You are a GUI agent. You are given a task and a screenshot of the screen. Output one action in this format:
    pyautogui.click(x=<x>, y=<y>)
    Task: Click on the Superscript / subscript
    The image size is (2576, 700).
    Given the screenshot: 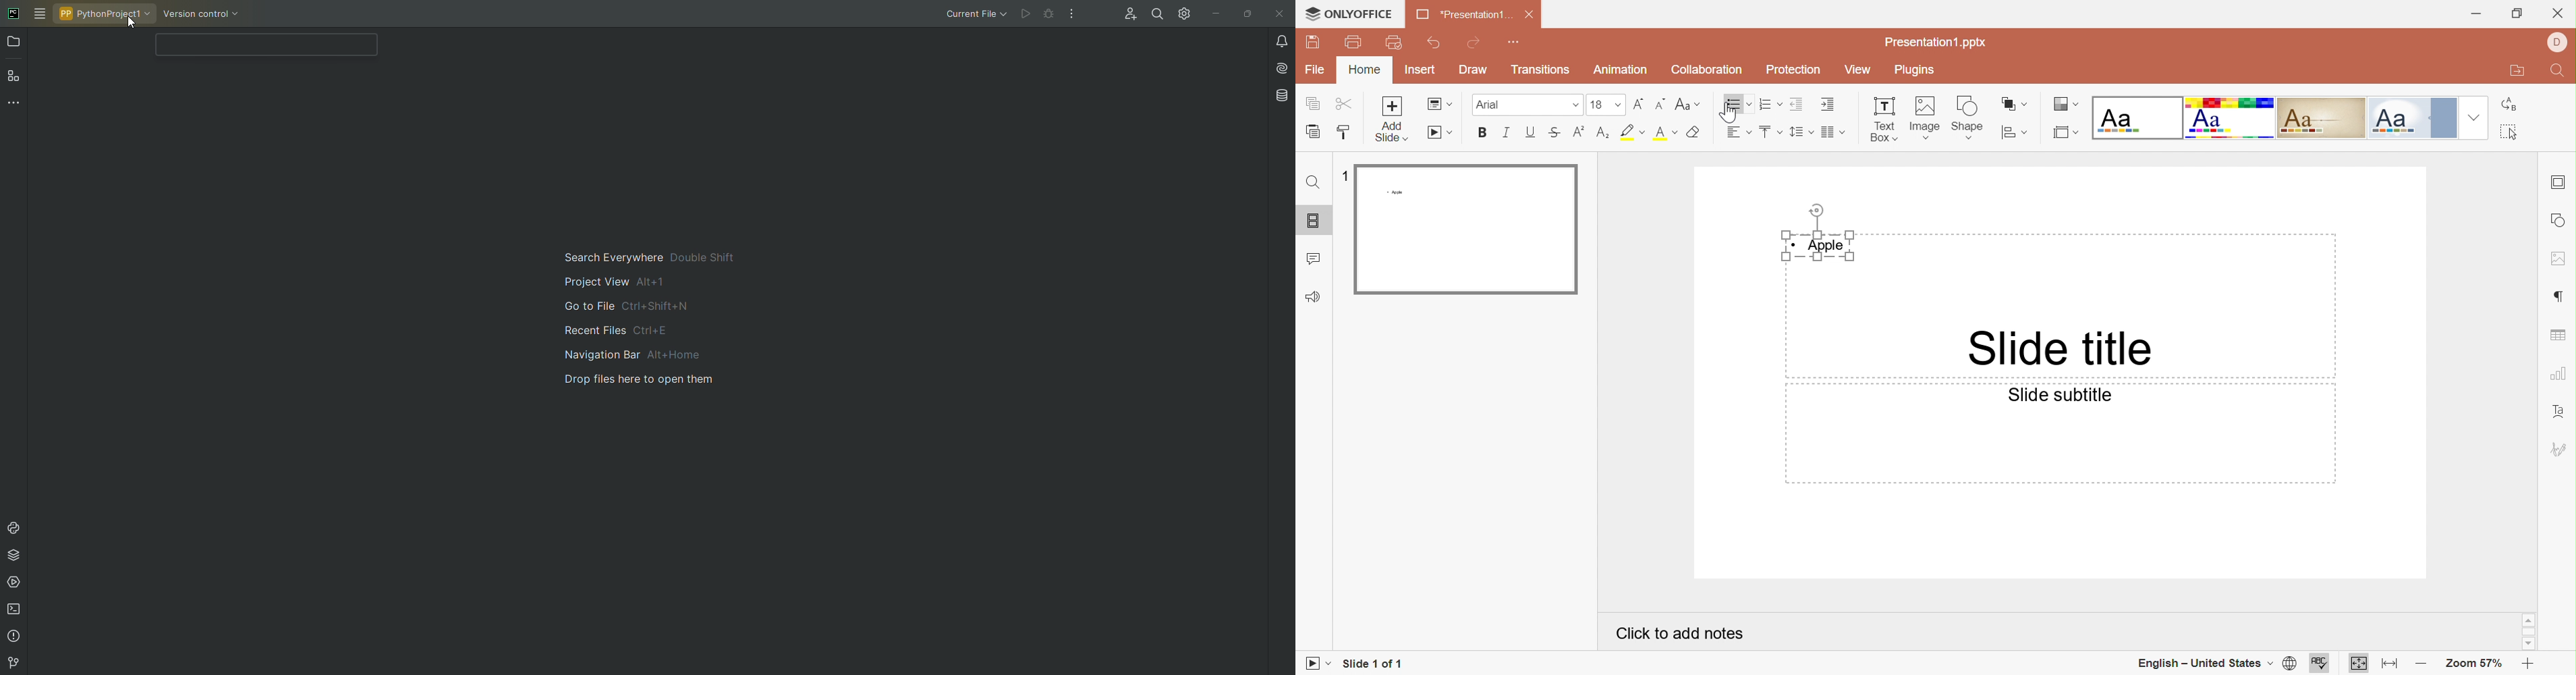 What is the action you would take?
    pyautogui.click(x=1668, y=133)
    